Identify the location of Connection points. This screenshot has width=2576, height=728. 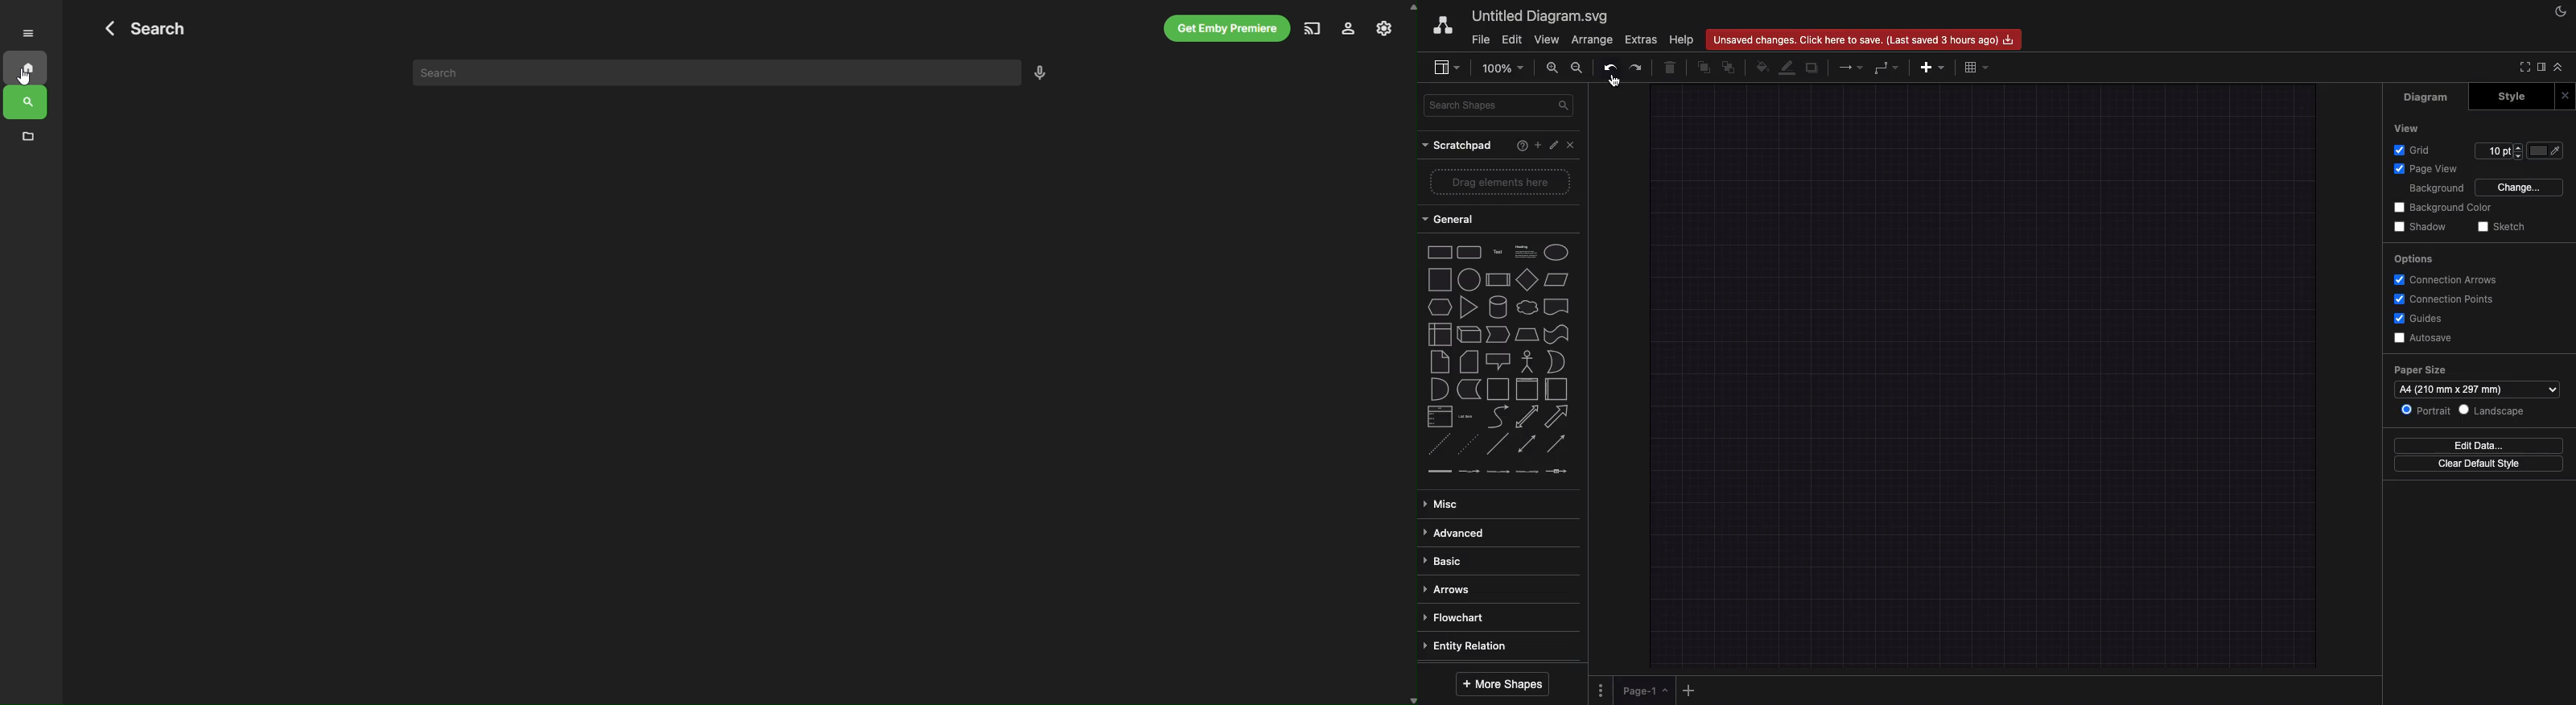
(2446, 300).